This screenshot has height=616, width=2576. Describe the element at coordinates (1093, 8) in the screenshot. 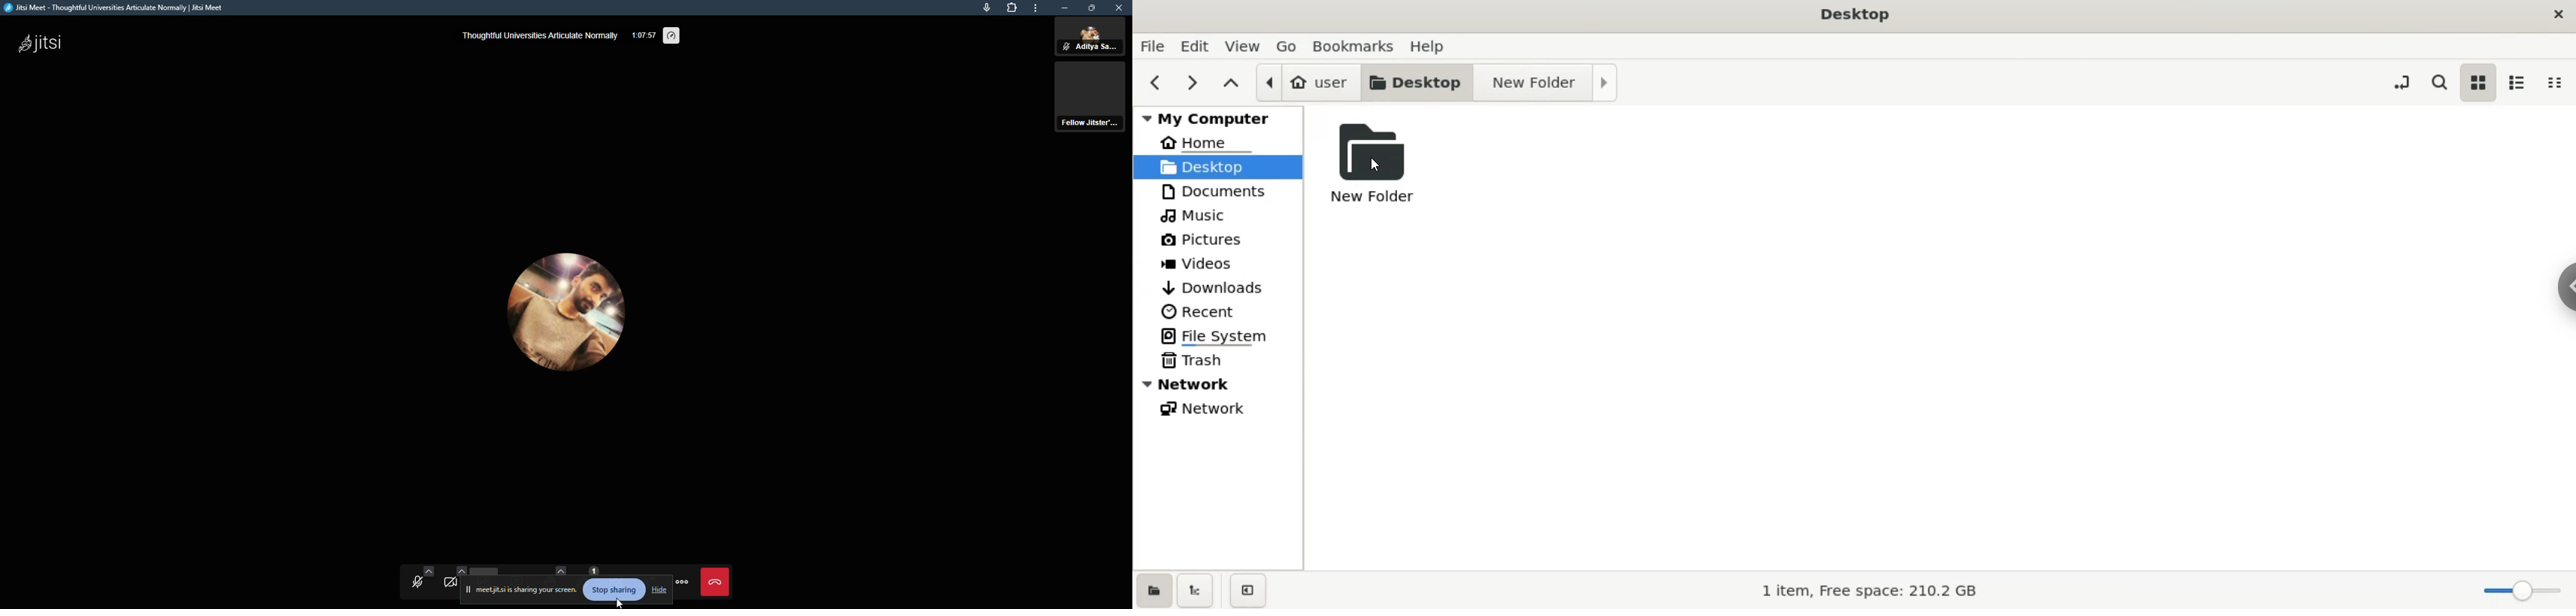

I see `maximize` at that location.